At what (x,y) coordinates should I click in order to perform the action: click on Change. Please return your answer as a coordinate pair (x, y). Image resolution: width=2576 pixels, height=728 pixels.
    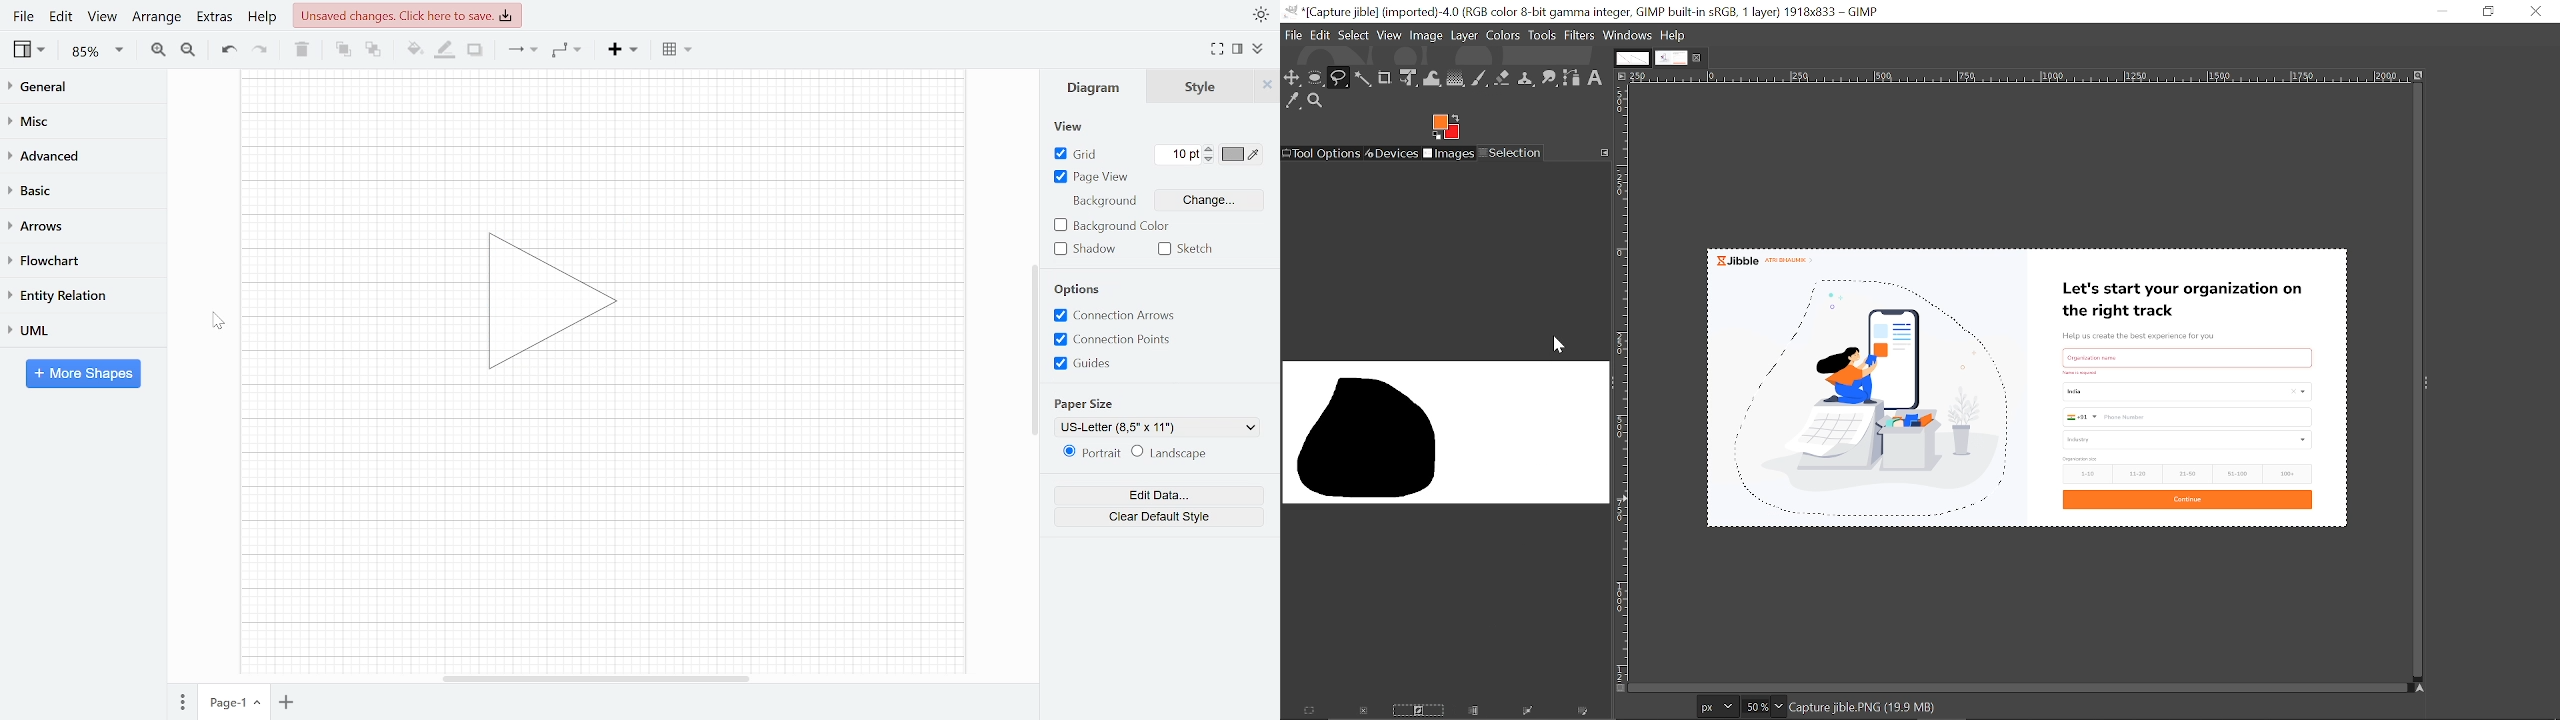
    Looking at the image, I should click on (1222, 201).